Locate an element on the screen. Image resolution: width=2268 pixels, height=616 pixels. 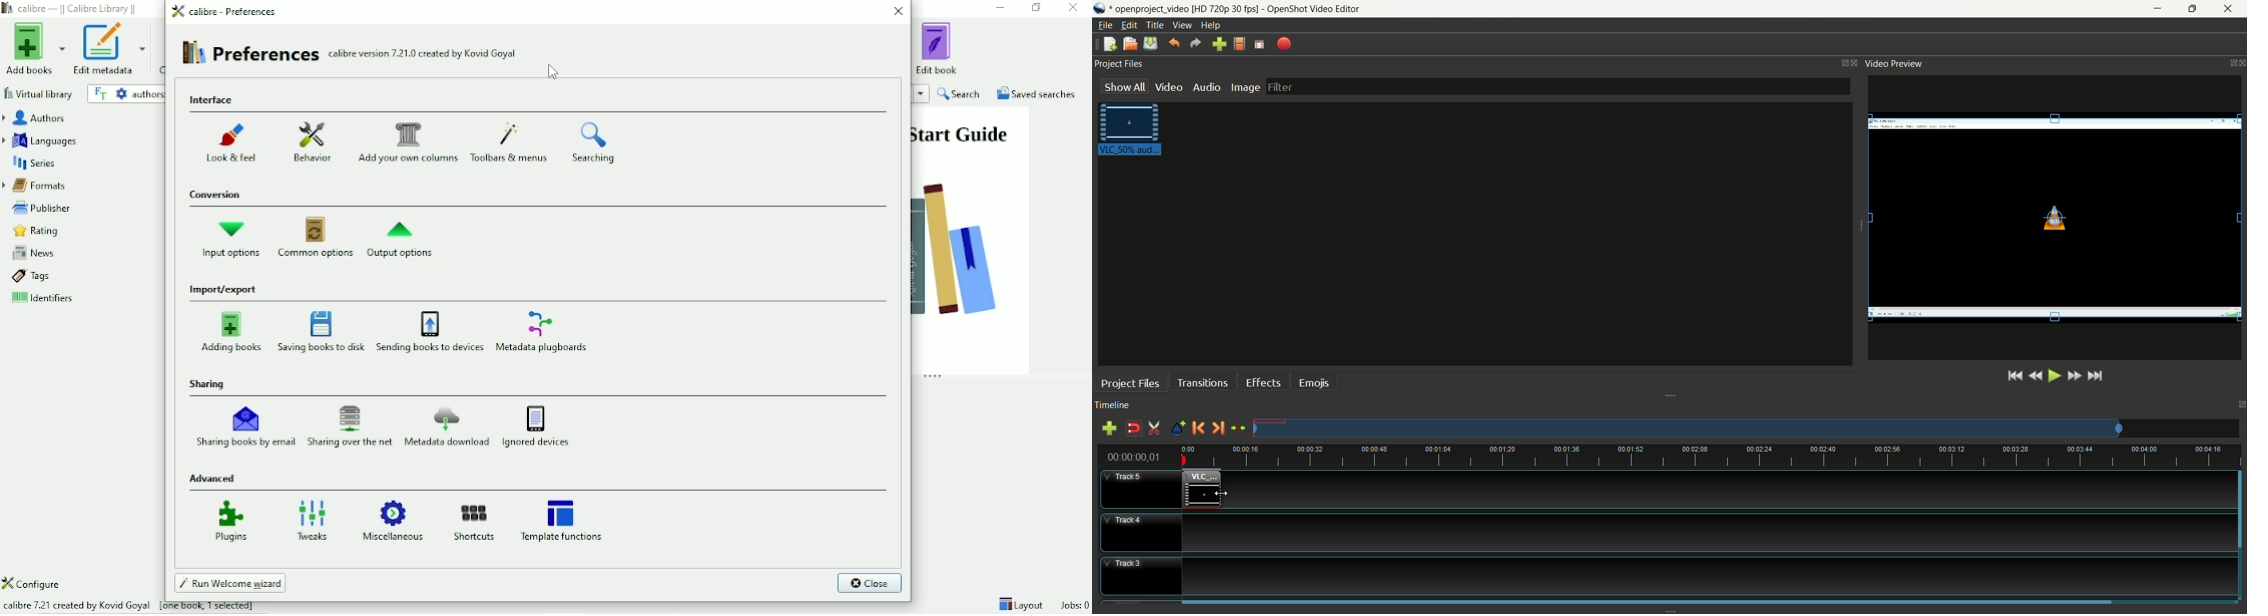
new project is located at coordinates (1111, 45).